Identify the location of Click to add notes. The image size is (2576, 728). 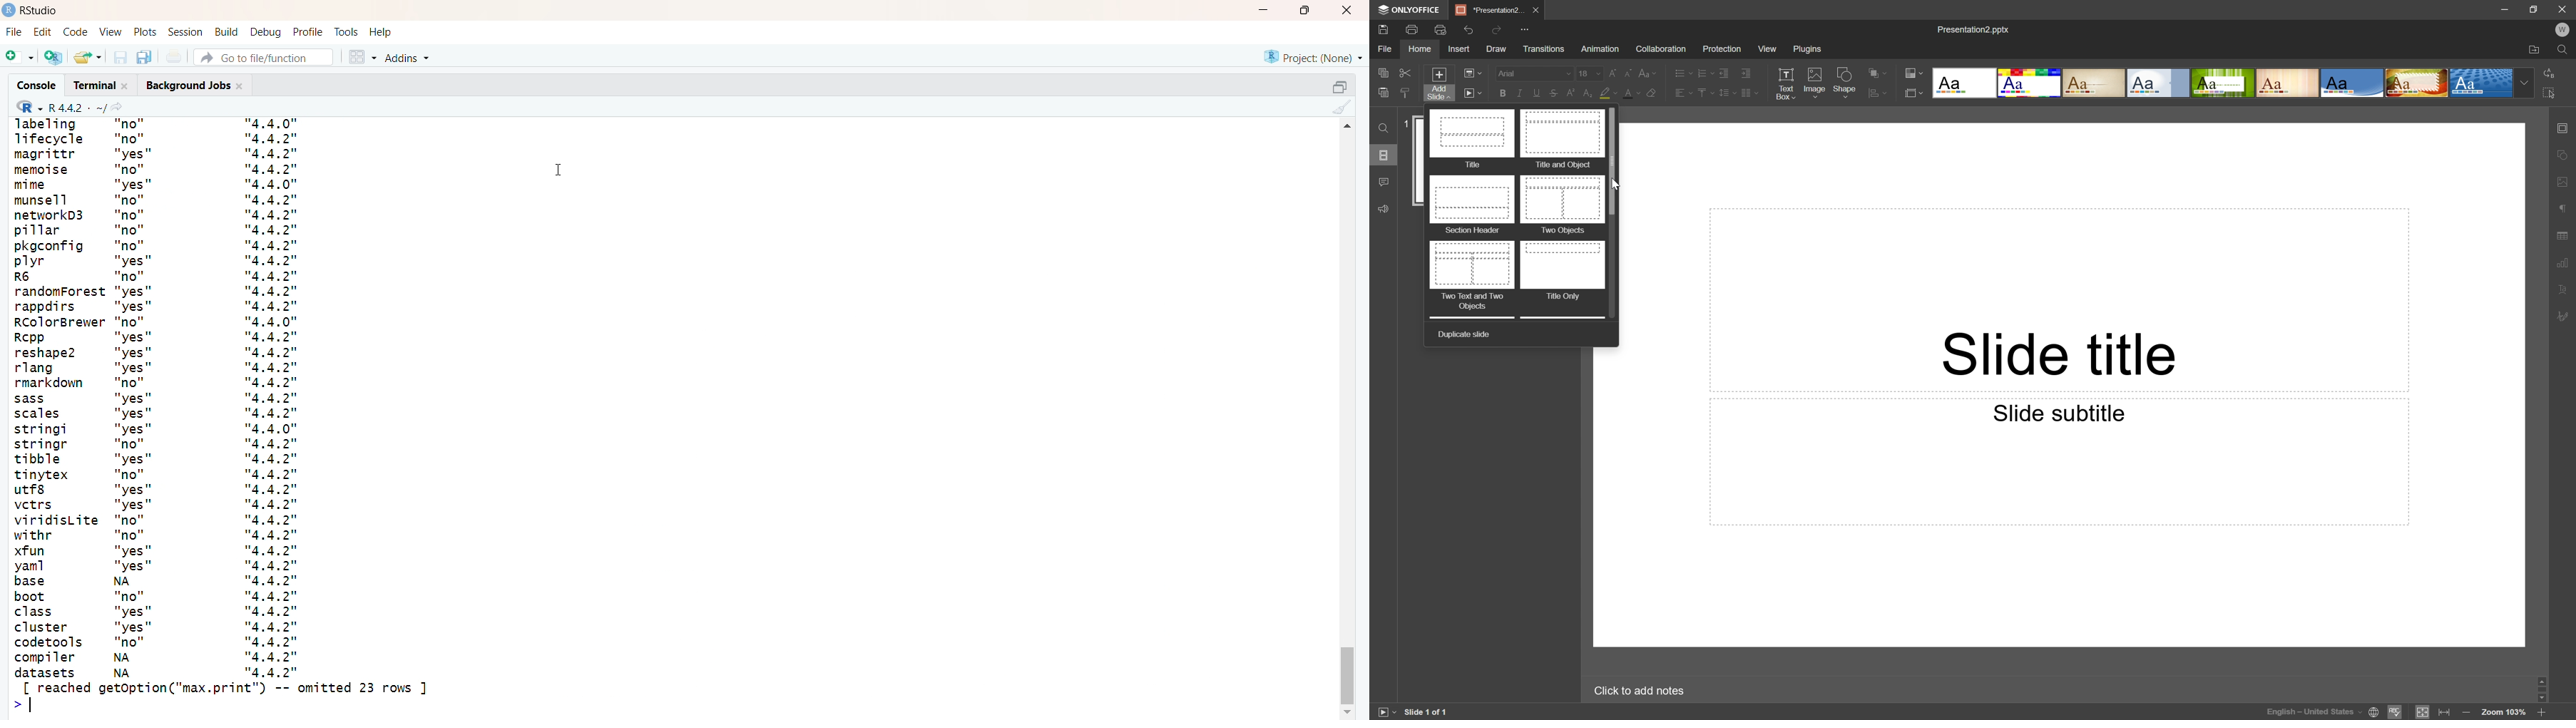
(1646, 689).